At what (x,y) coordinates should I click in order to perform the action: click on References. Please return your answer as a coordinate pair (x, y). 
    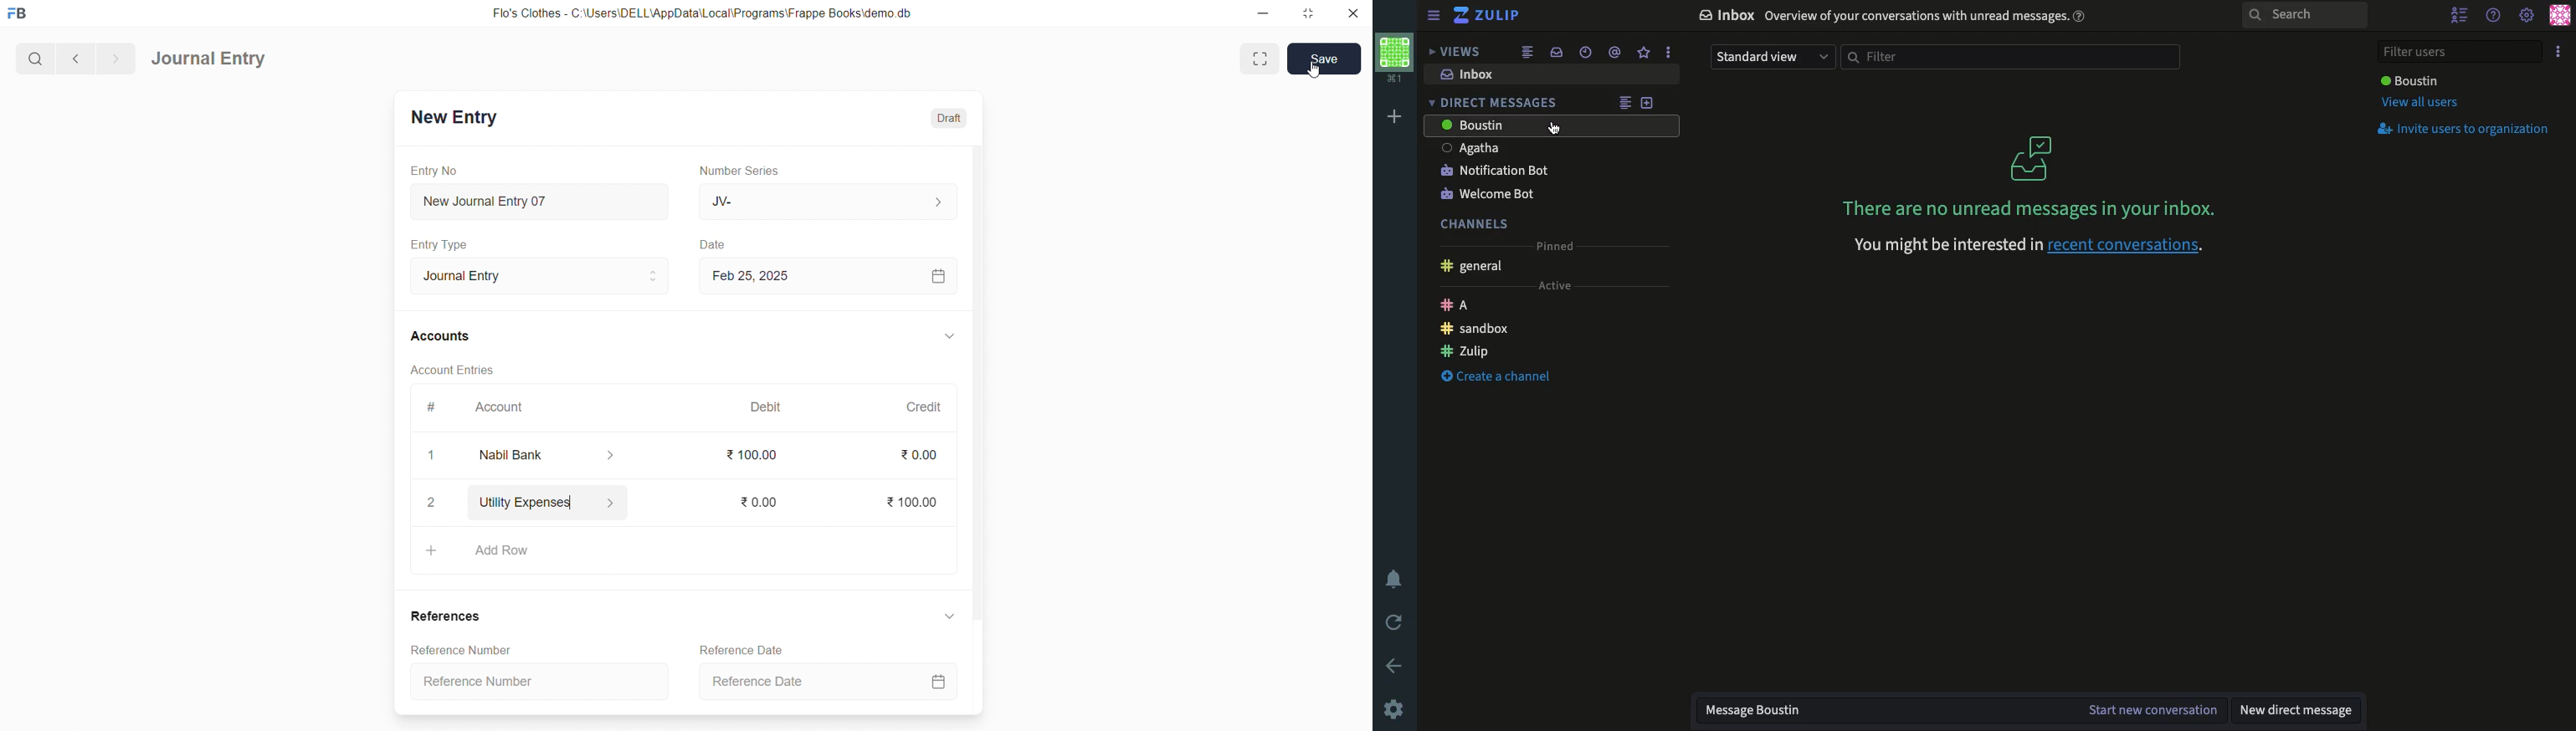
    Looking at the image, I should click on (445, 616).